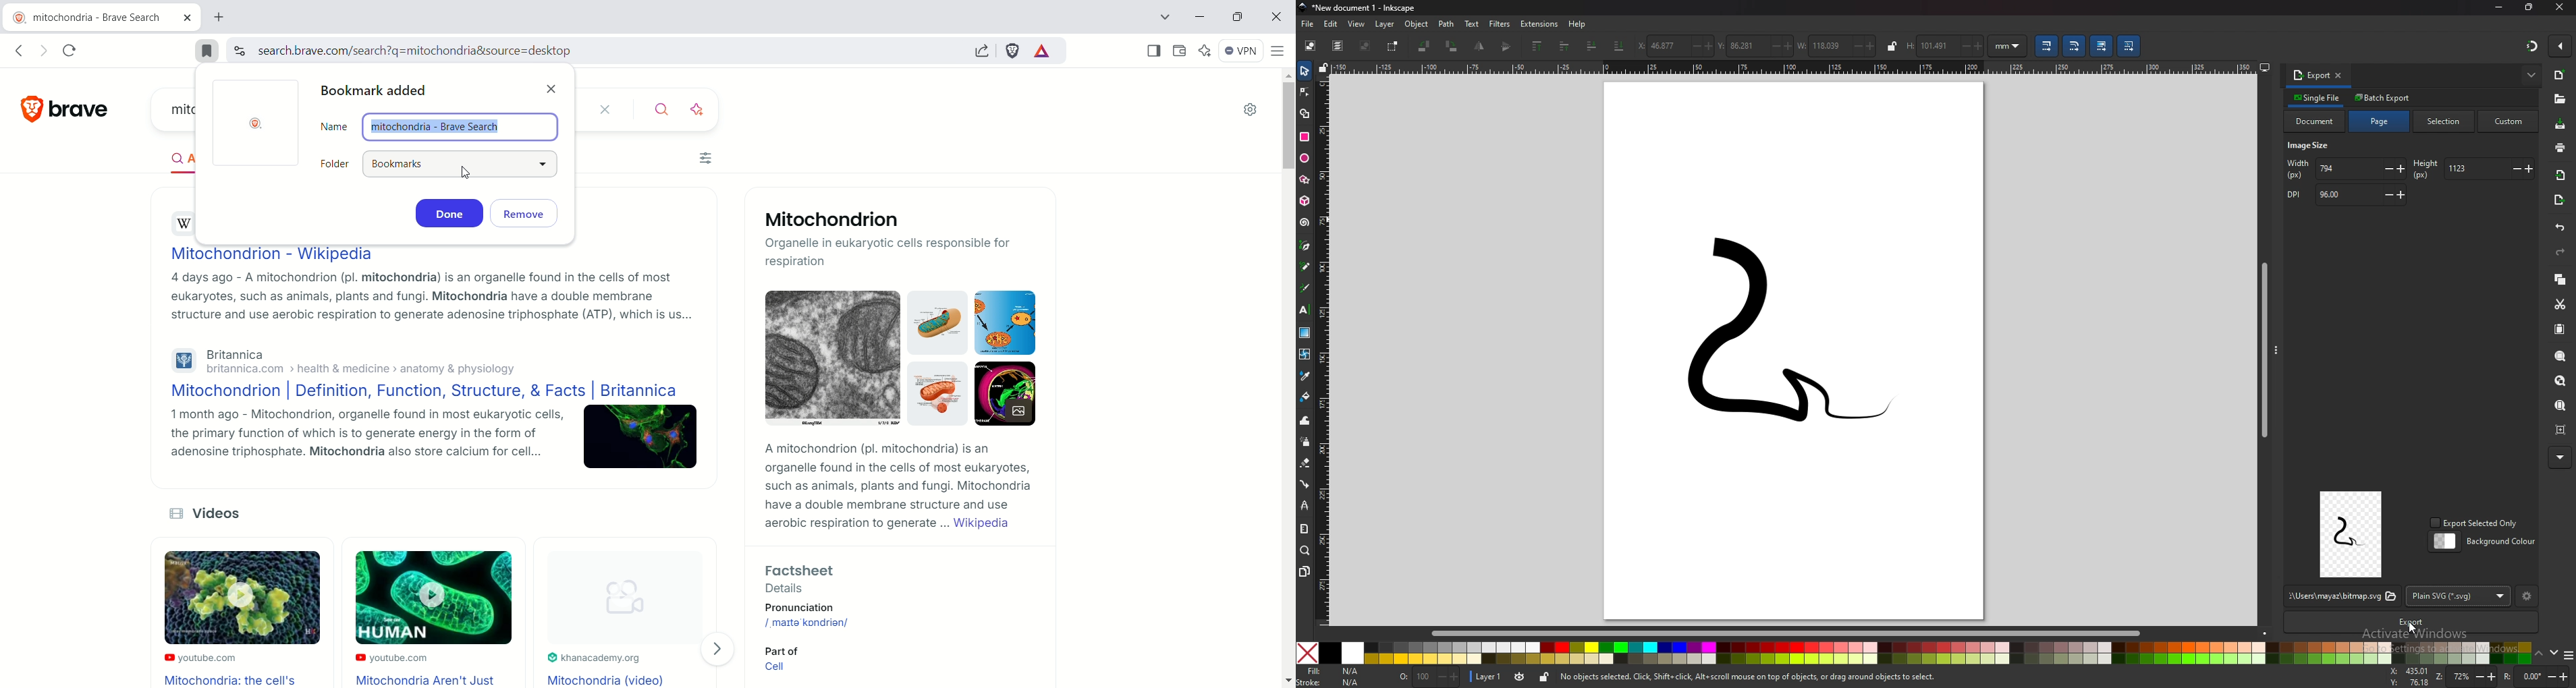 The width and height of the screenshot is (2576, 700). I want to click on scale stroke, so click(2046, 45).